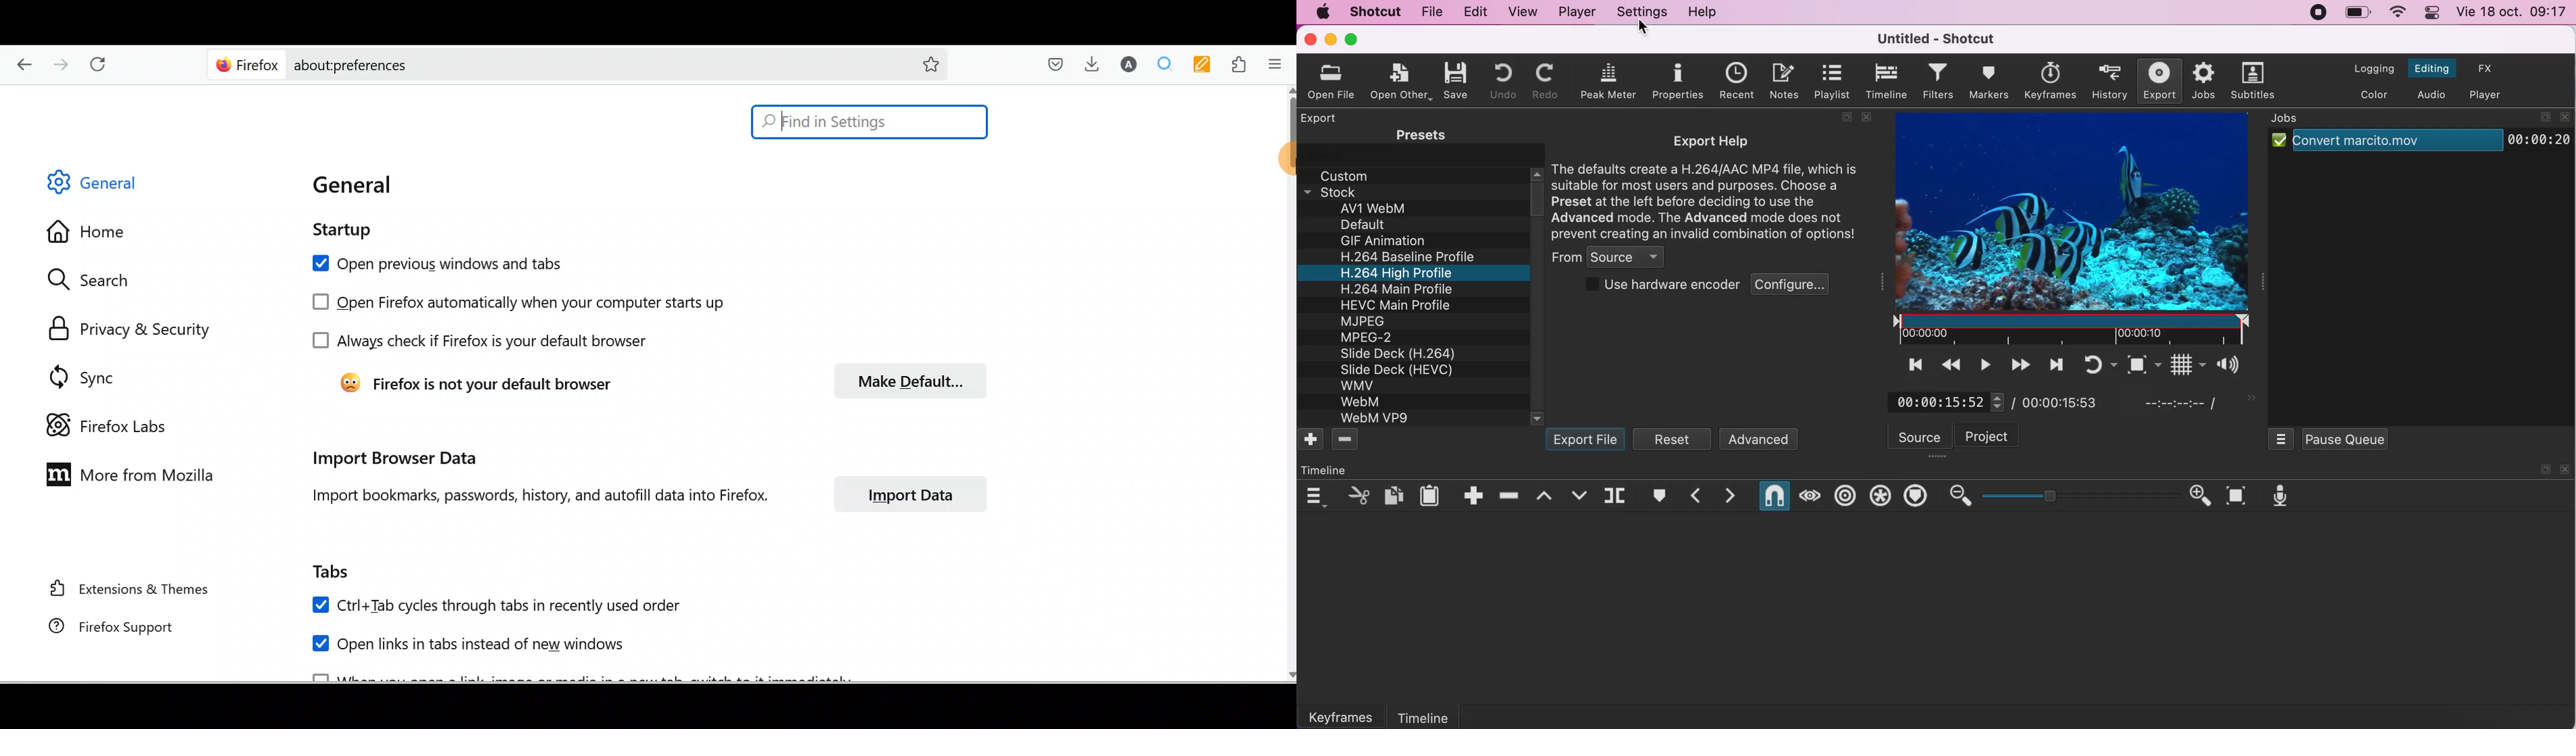  Describe the element at coordinates (1386, 209) in the screenshot. I see `av1 webm` at that location.